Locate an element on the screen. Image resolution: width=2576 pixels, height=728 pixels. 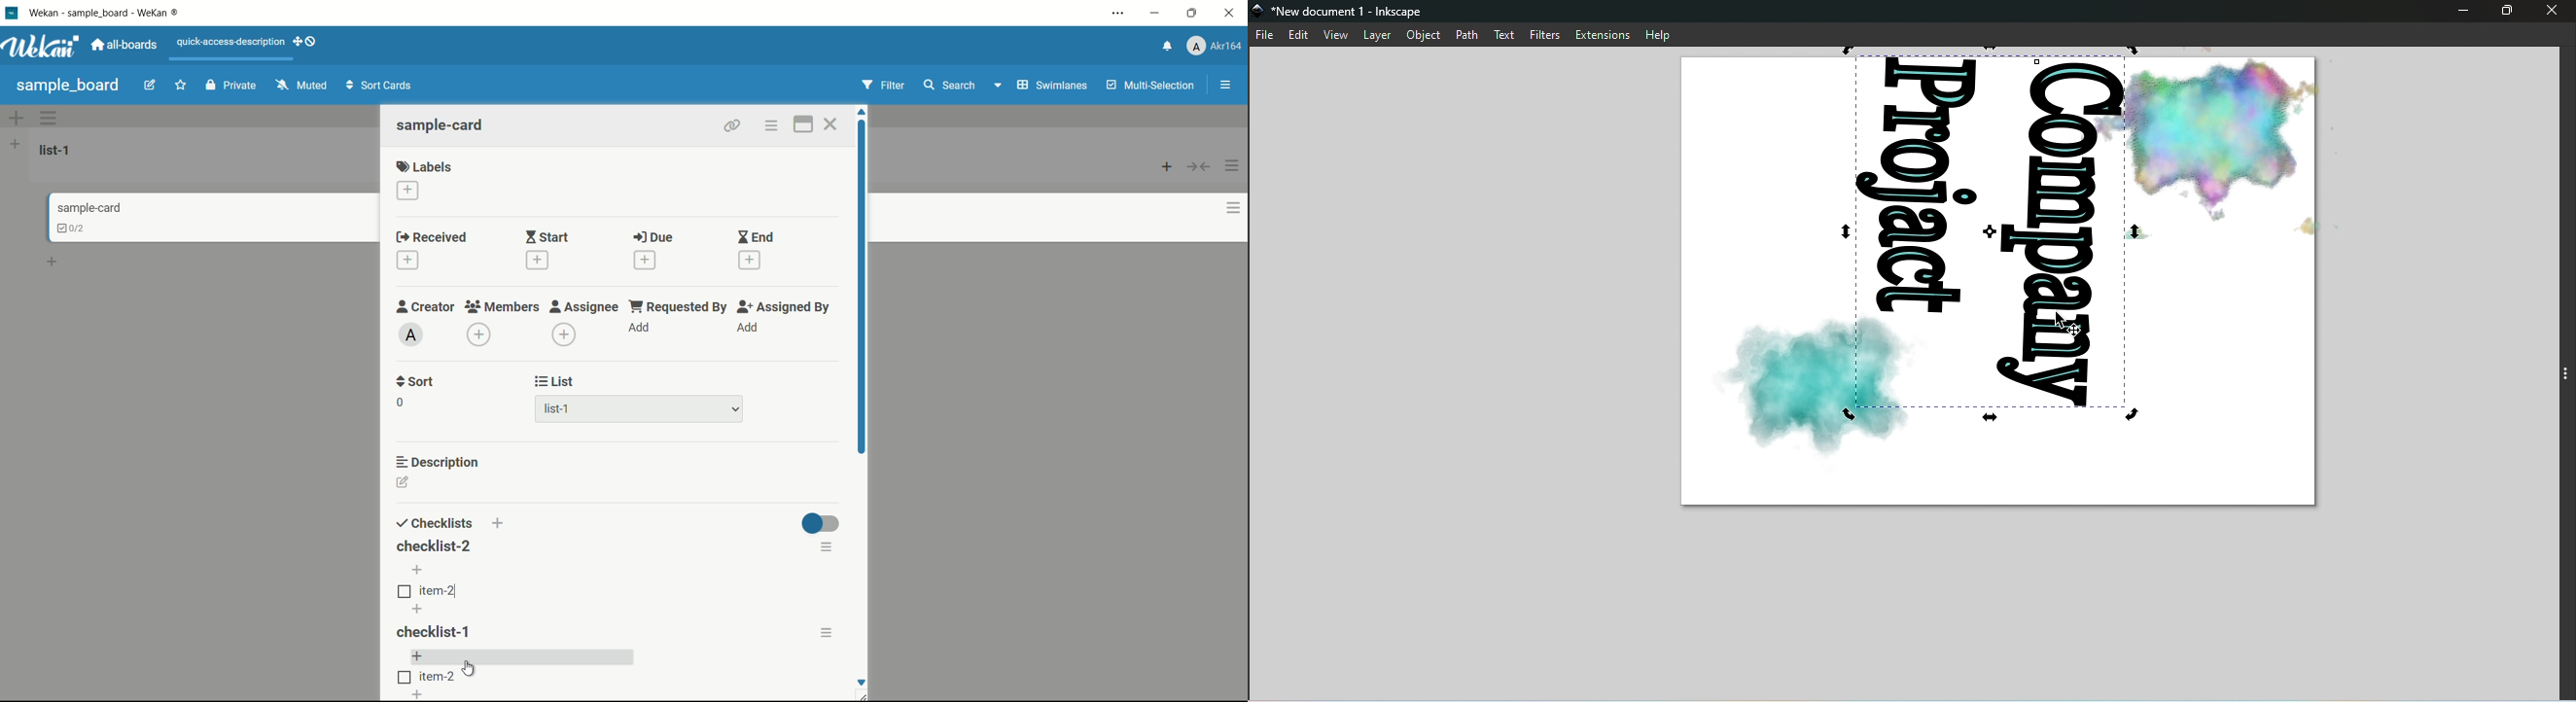
add is located at coordinates (417, 694).